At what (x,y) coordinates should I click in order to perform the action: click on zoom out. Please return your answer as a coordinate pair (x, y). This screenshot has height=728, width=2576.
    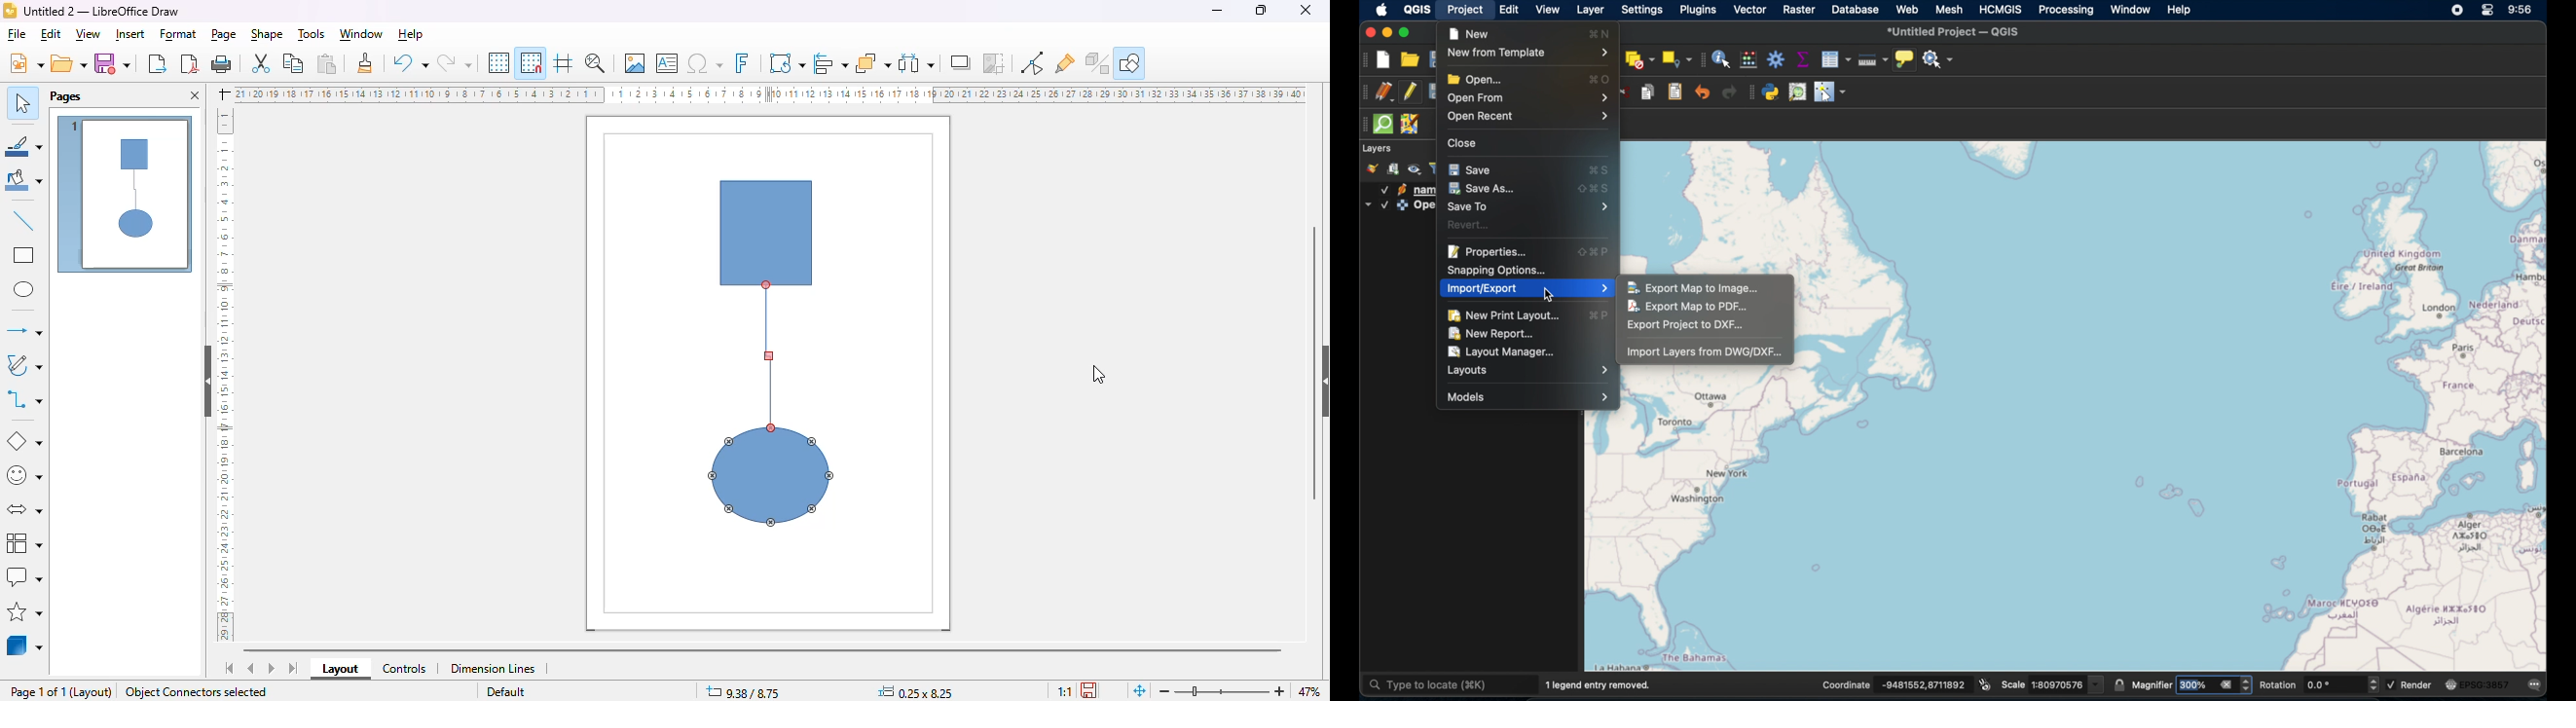
    Looking at the image, I should click on (1166, 691).